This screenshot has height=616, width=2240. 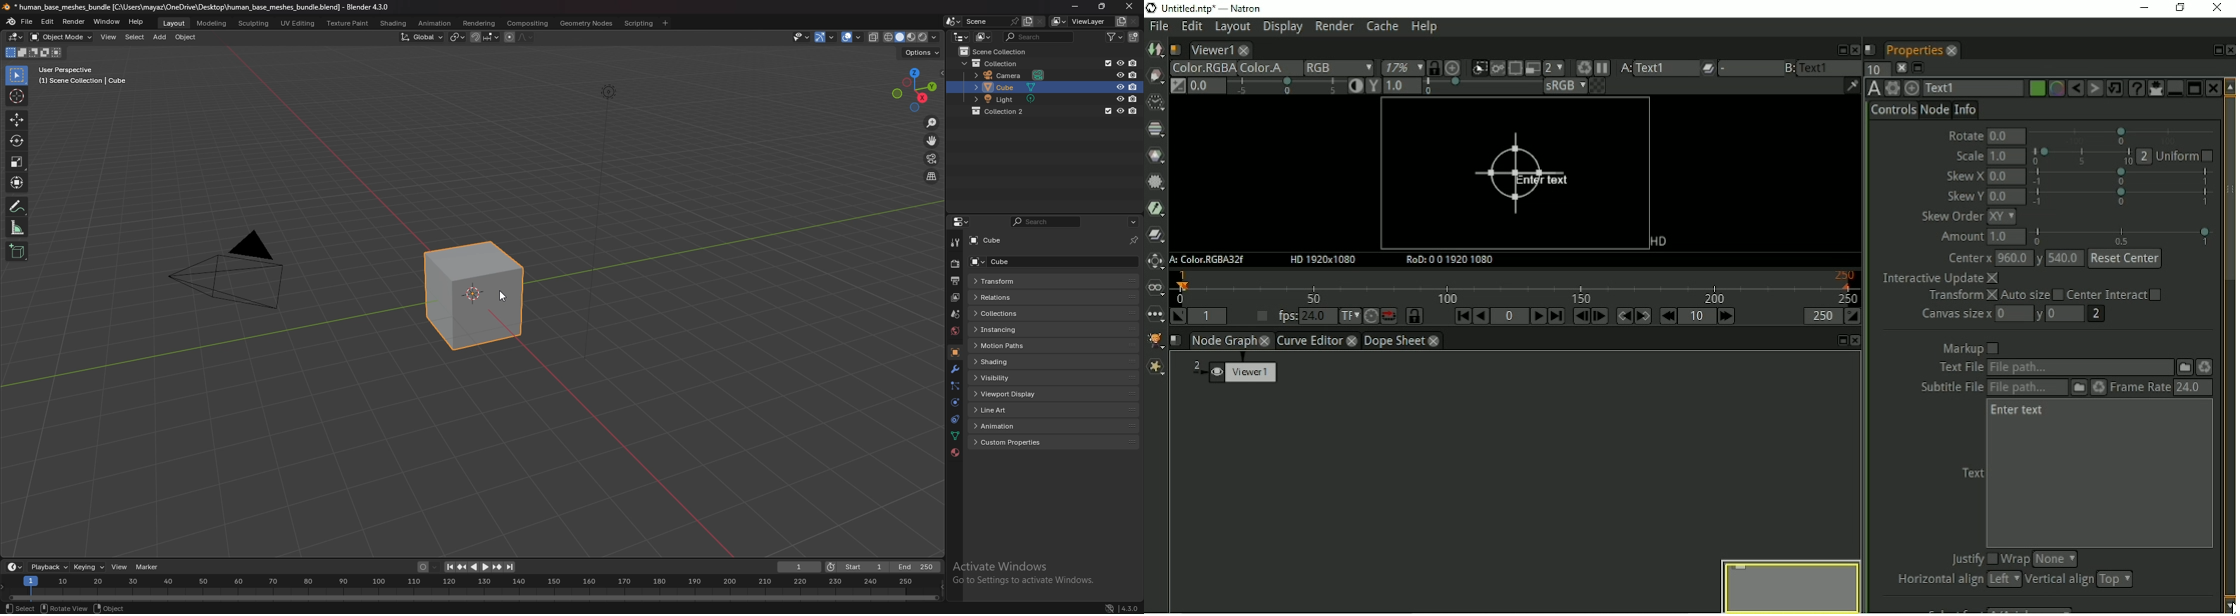 I want to click on transform pivot point, so click(x=458, y=37).